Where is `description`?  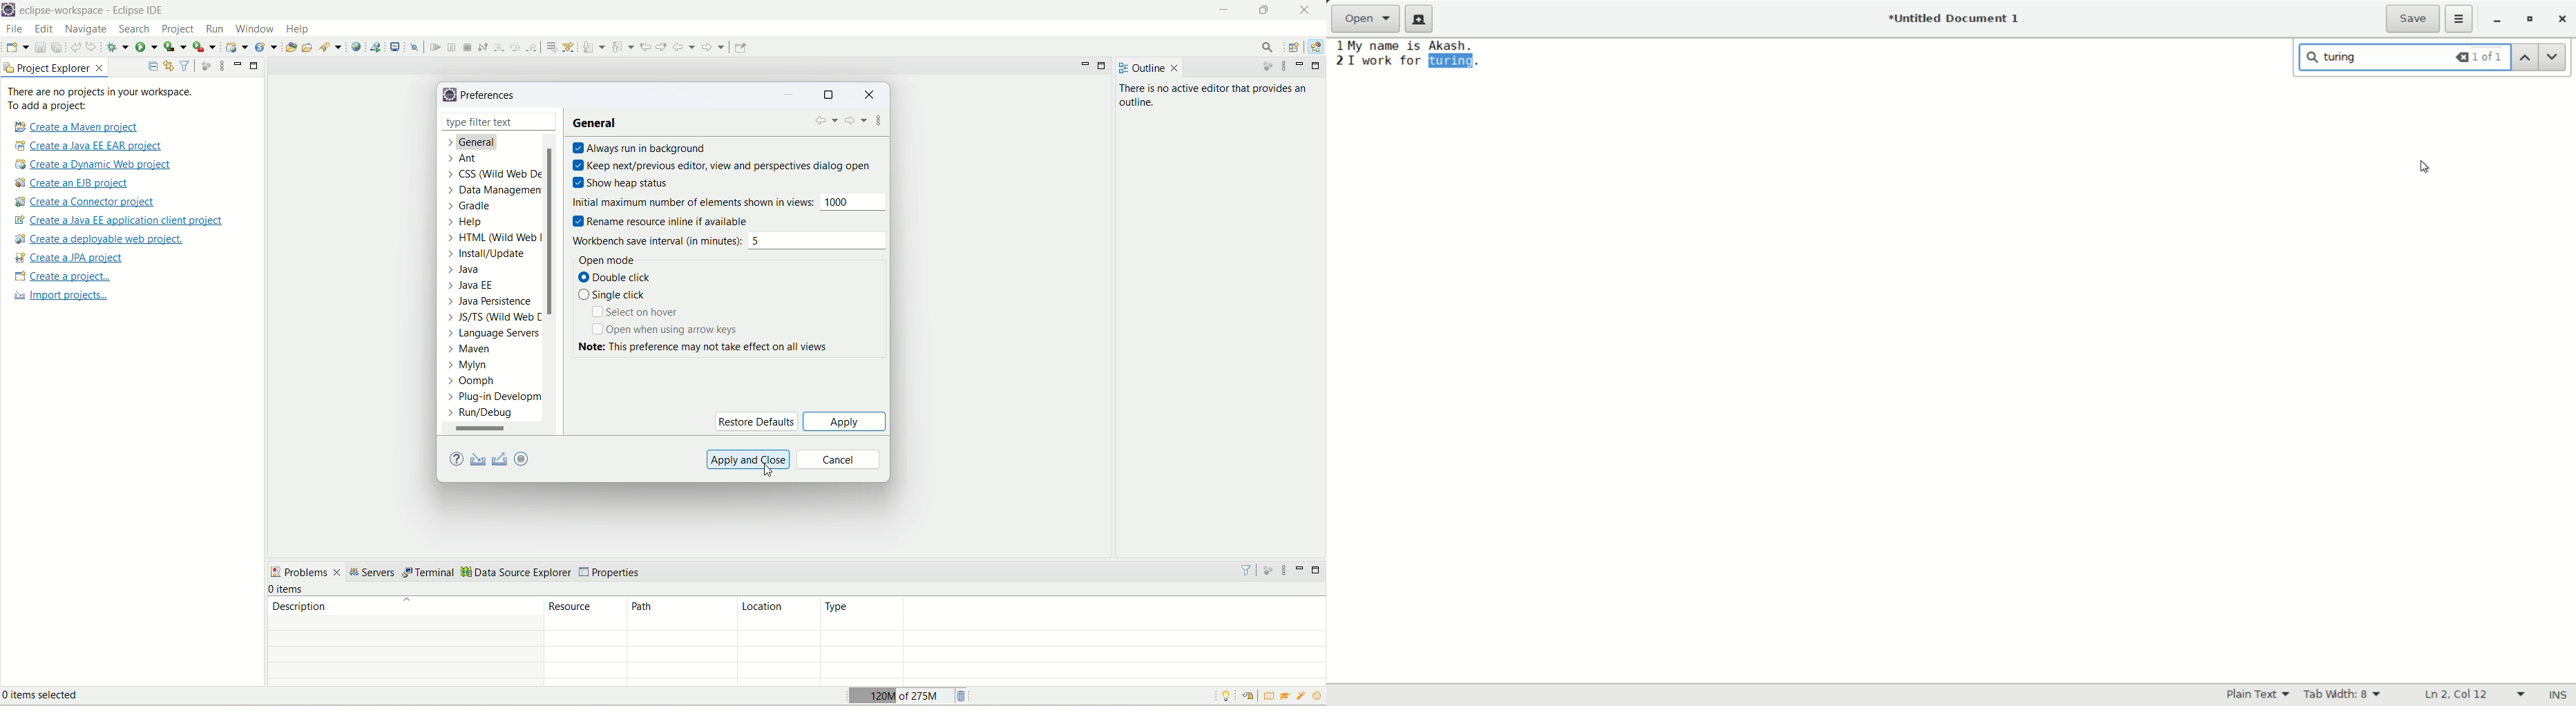 description is located at coordinates (405, 606).